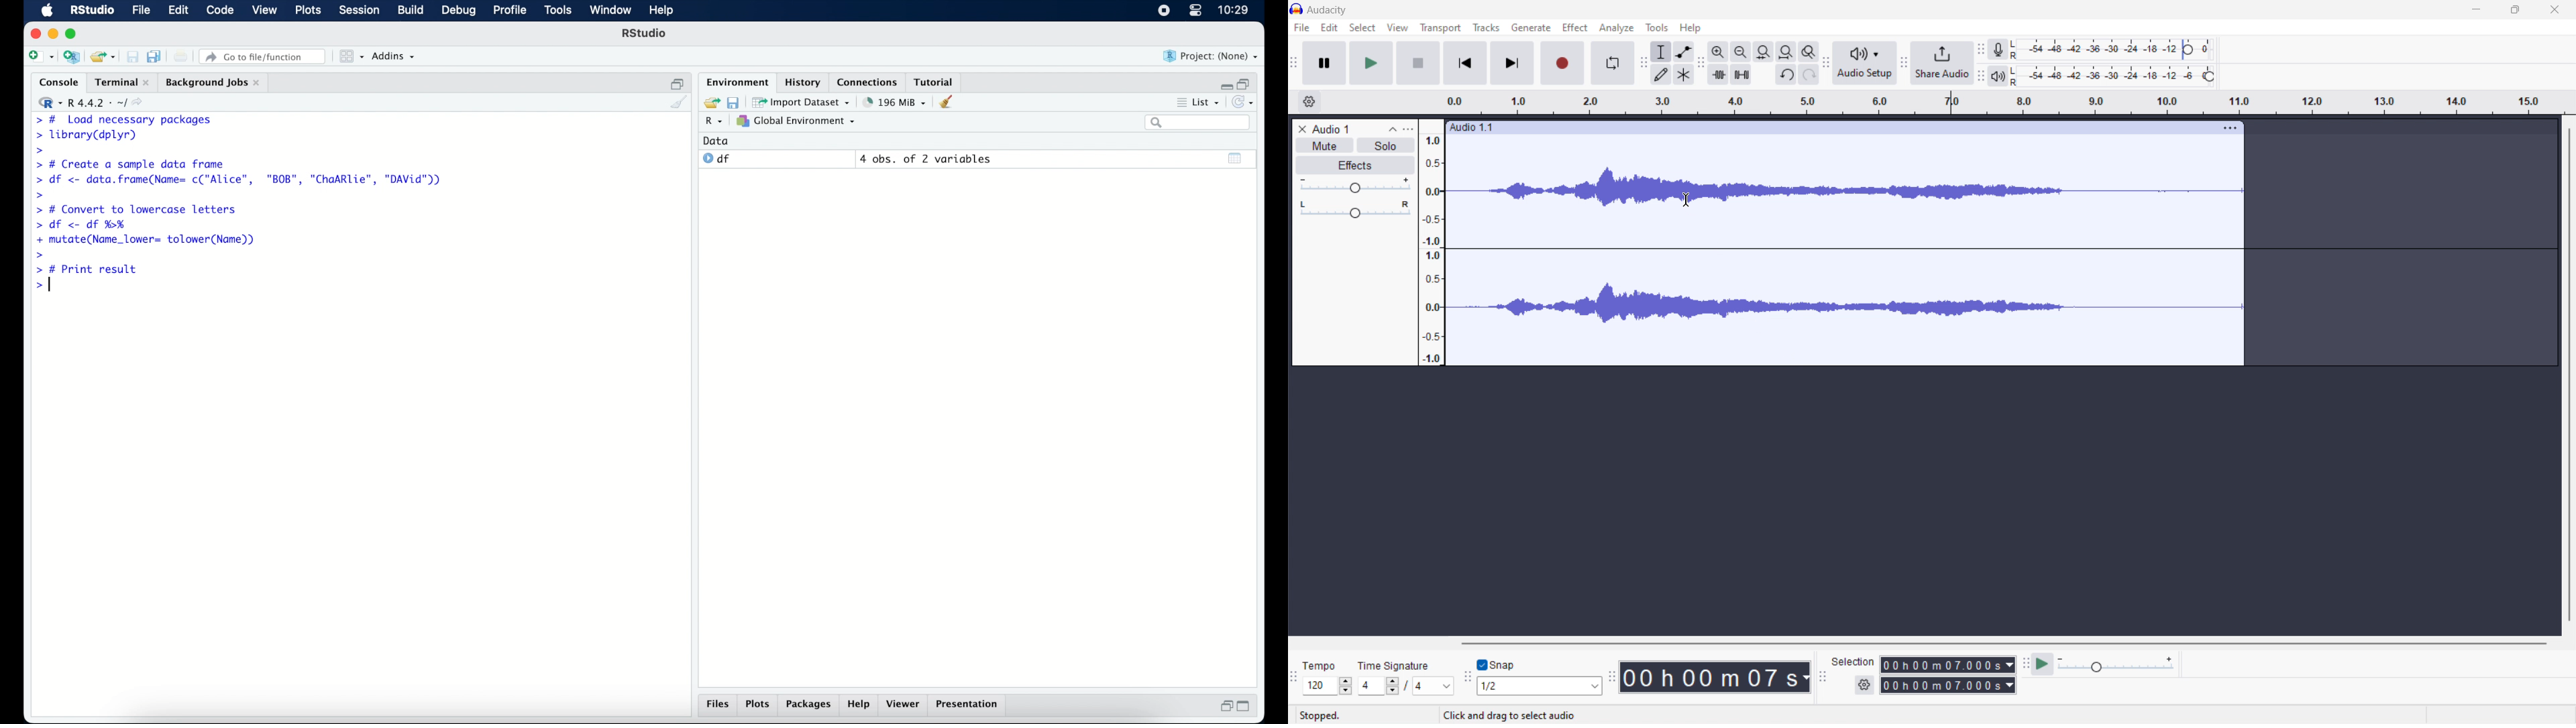  I want to click on command prompt, so click(40, 194).